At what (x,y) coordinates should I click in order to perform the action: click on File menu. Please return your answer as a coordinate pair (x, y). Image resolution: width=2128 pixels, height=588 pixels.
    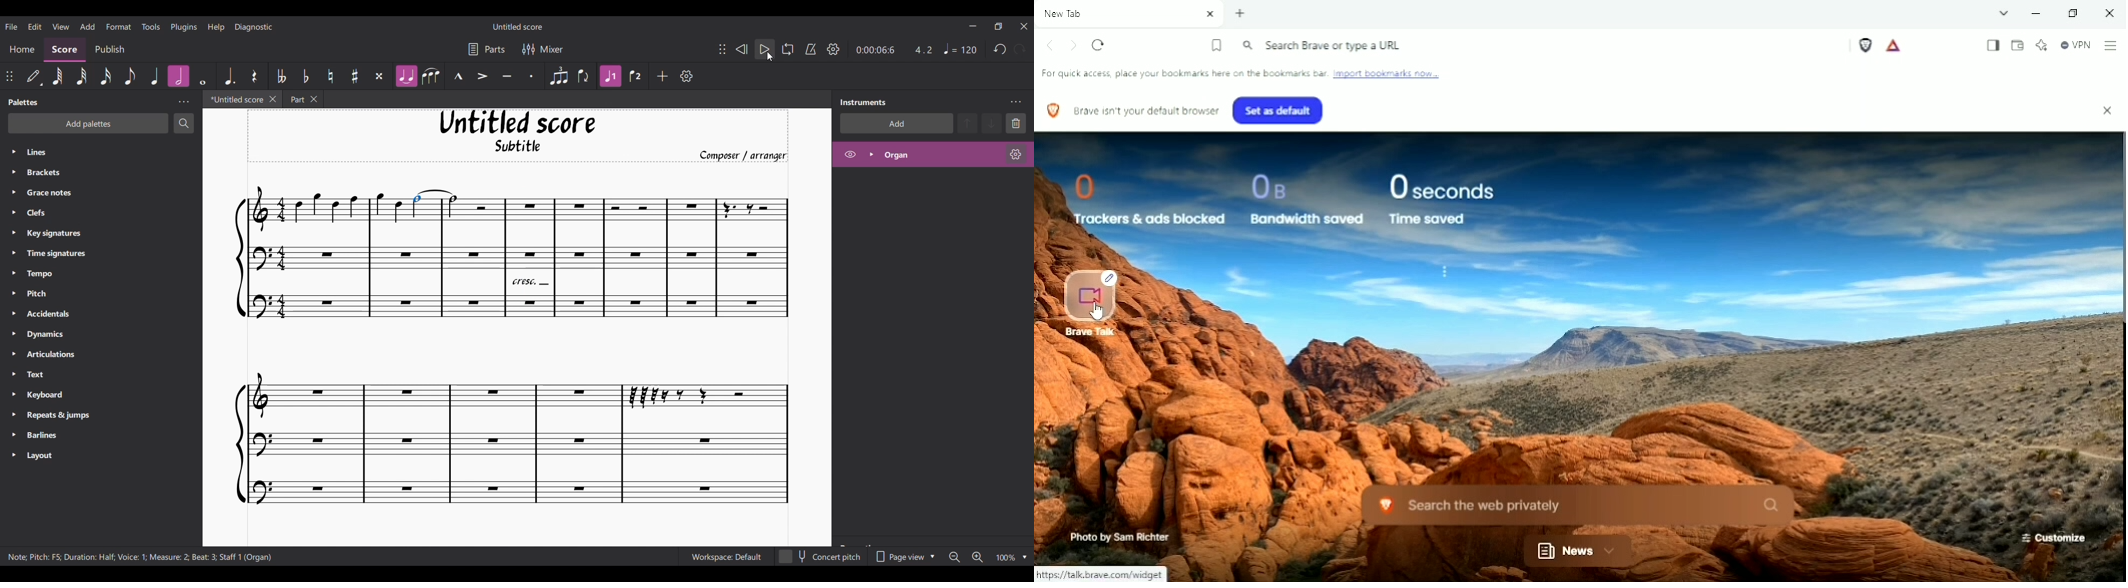
    Looking at the image, I should click on (11, 26).